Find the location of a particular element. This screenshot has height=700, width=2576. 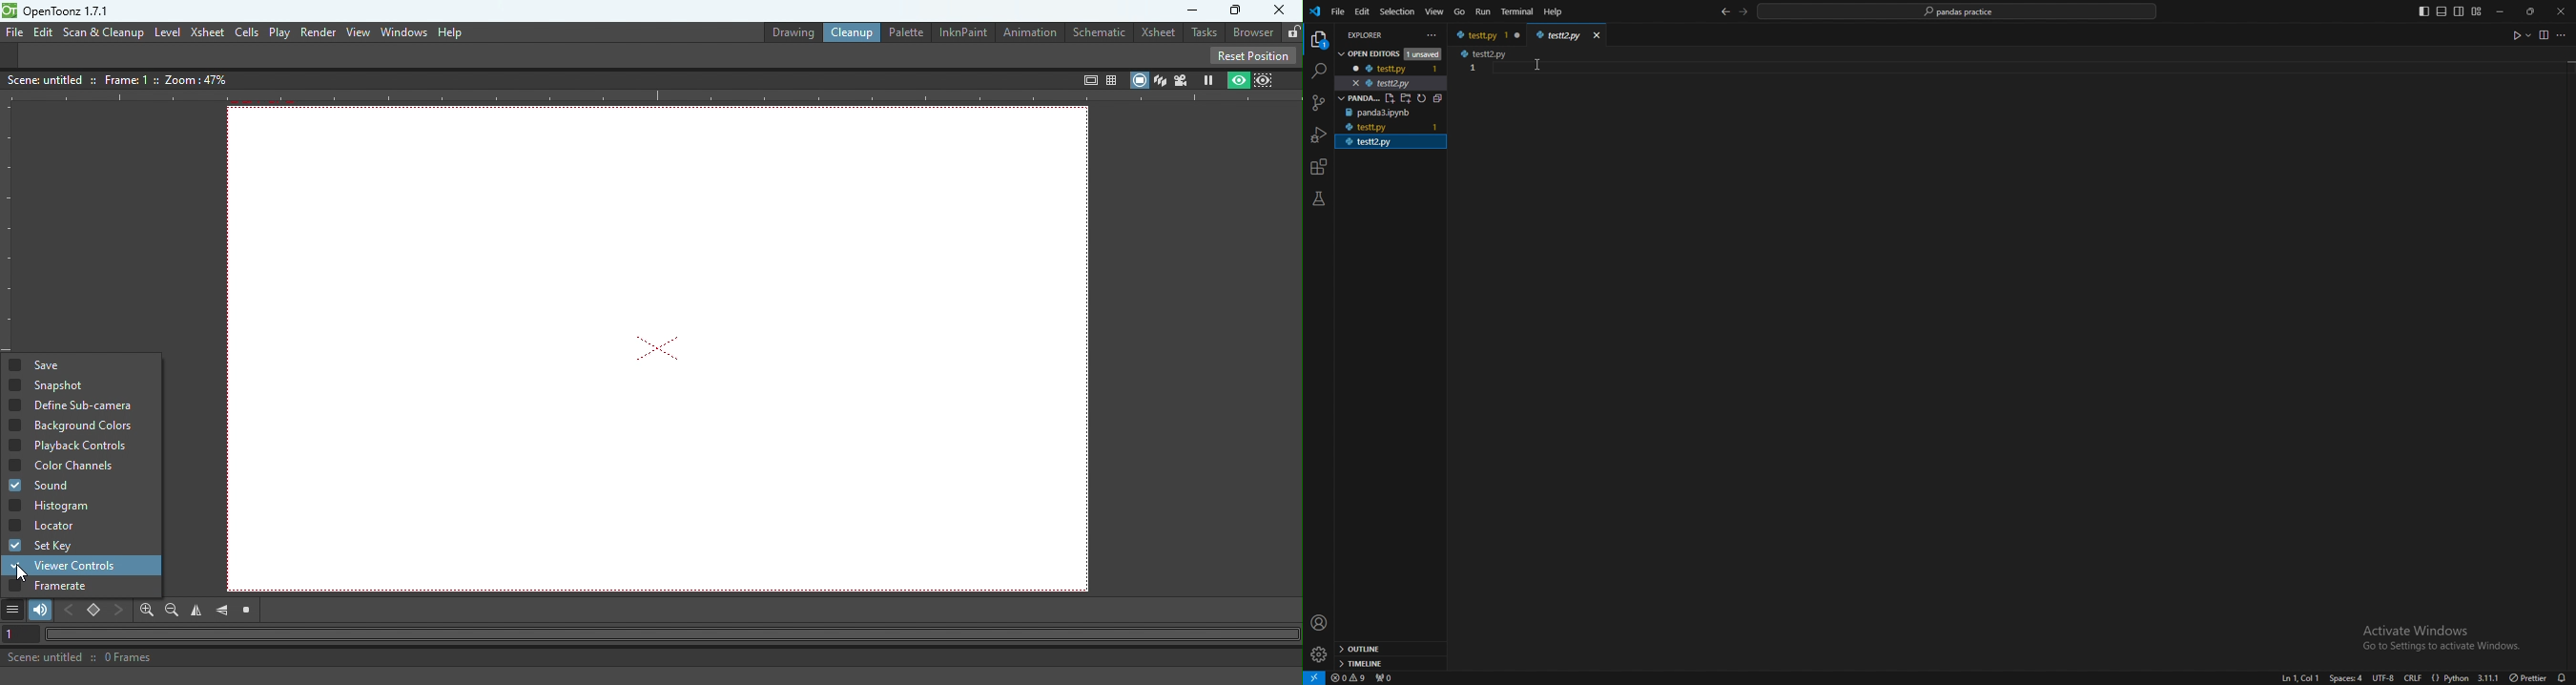

Snapshot is located at coordinates (49, 384).